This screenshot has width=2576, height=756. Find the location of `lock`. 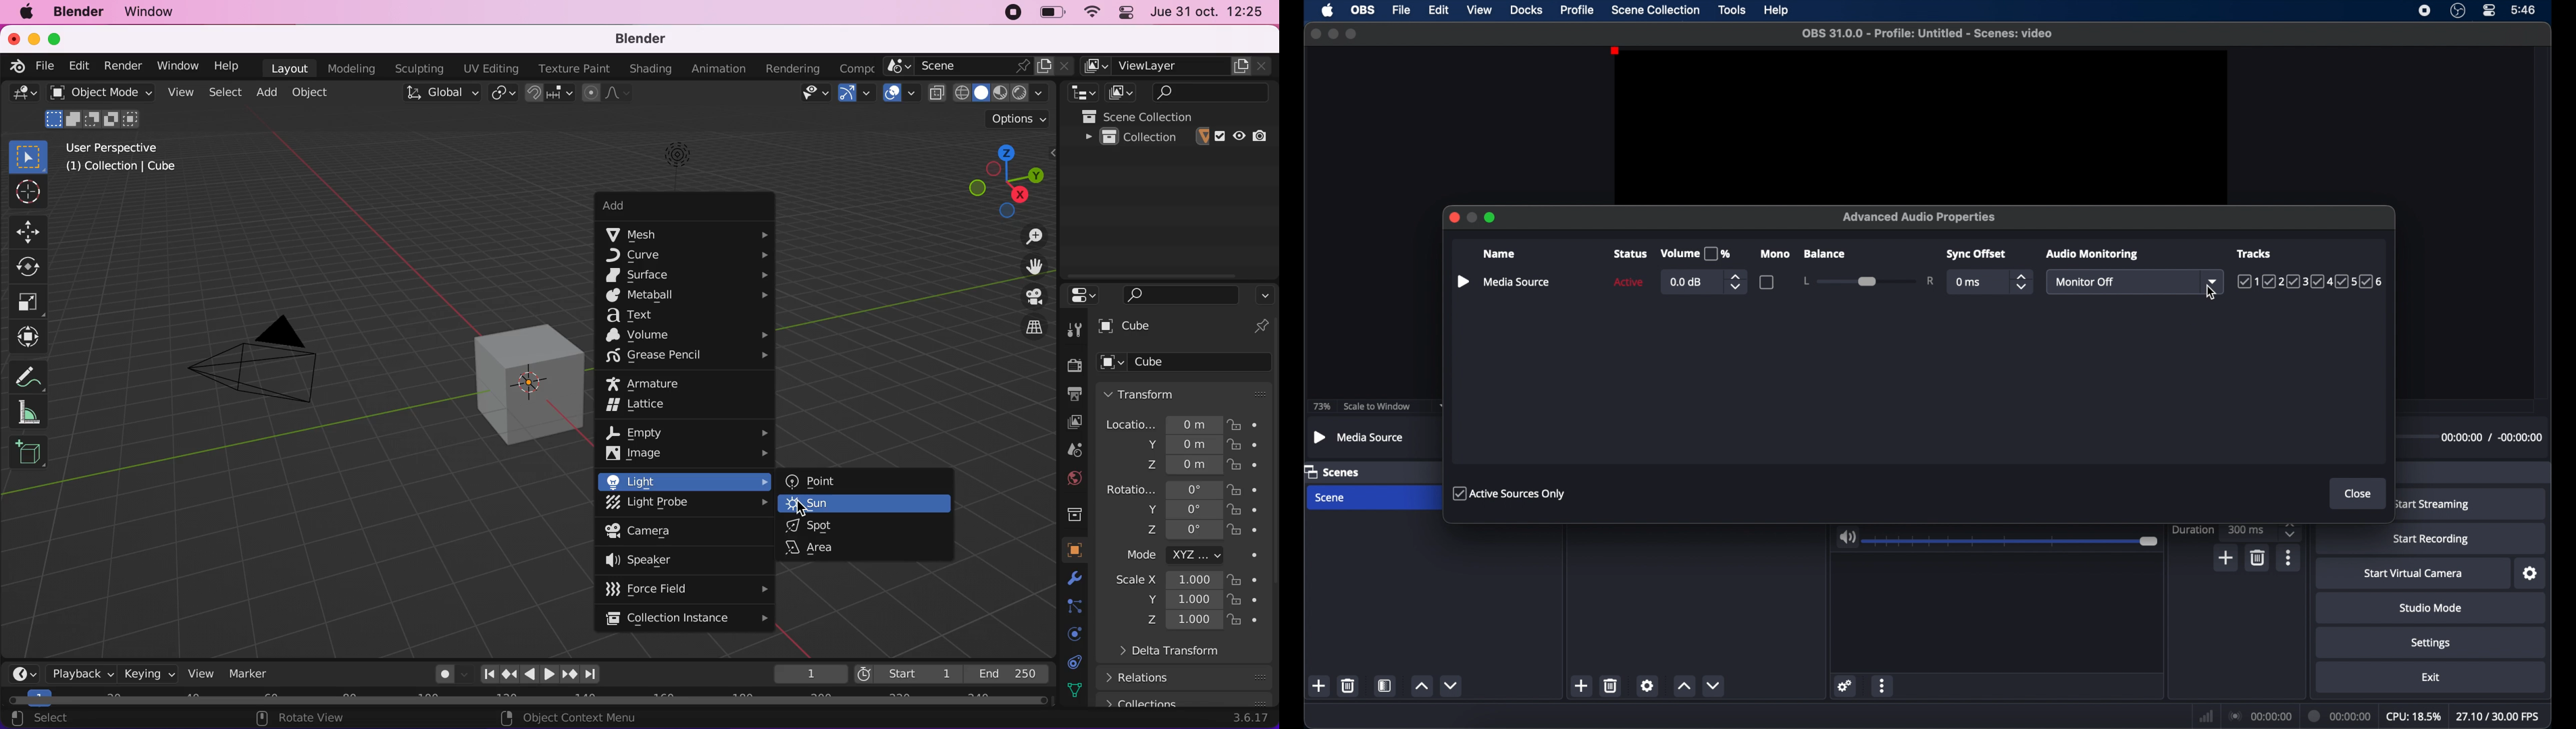

lock is located at coordinates (1254, 620).